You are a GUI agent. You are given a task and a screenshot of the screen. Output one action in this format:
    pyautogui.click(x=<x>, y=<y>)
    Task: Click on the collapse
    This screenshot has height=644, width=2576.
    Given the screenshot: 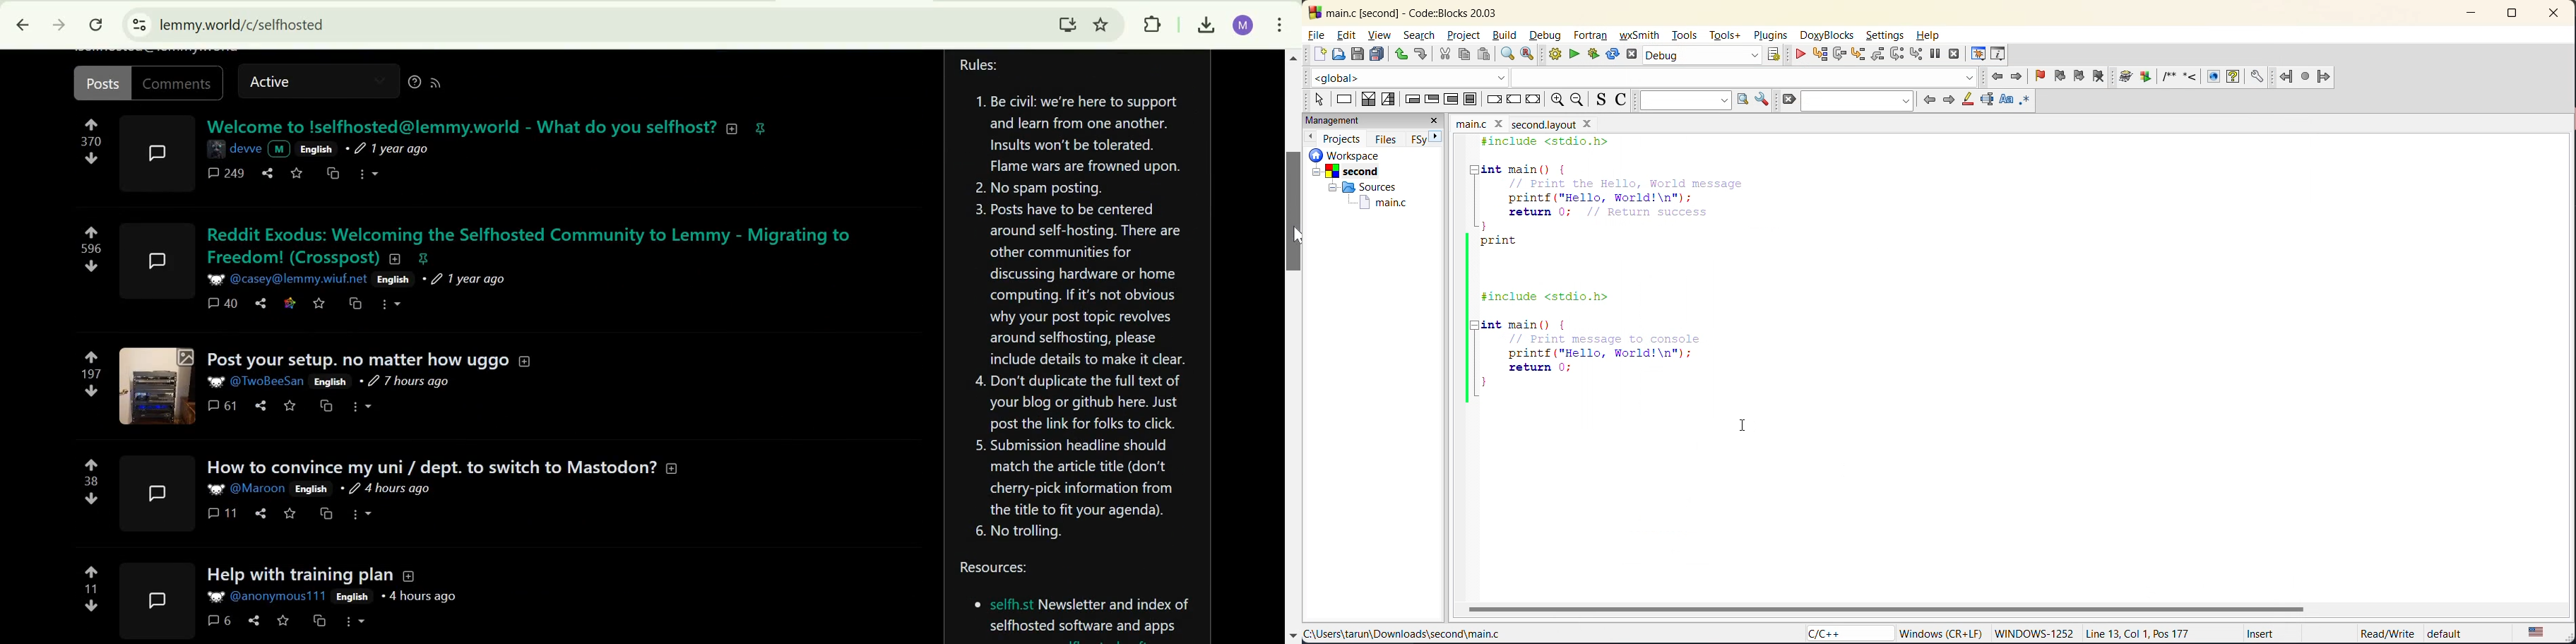 What is the action you would take?
    pyautogui.click(x=674, y=466)
    